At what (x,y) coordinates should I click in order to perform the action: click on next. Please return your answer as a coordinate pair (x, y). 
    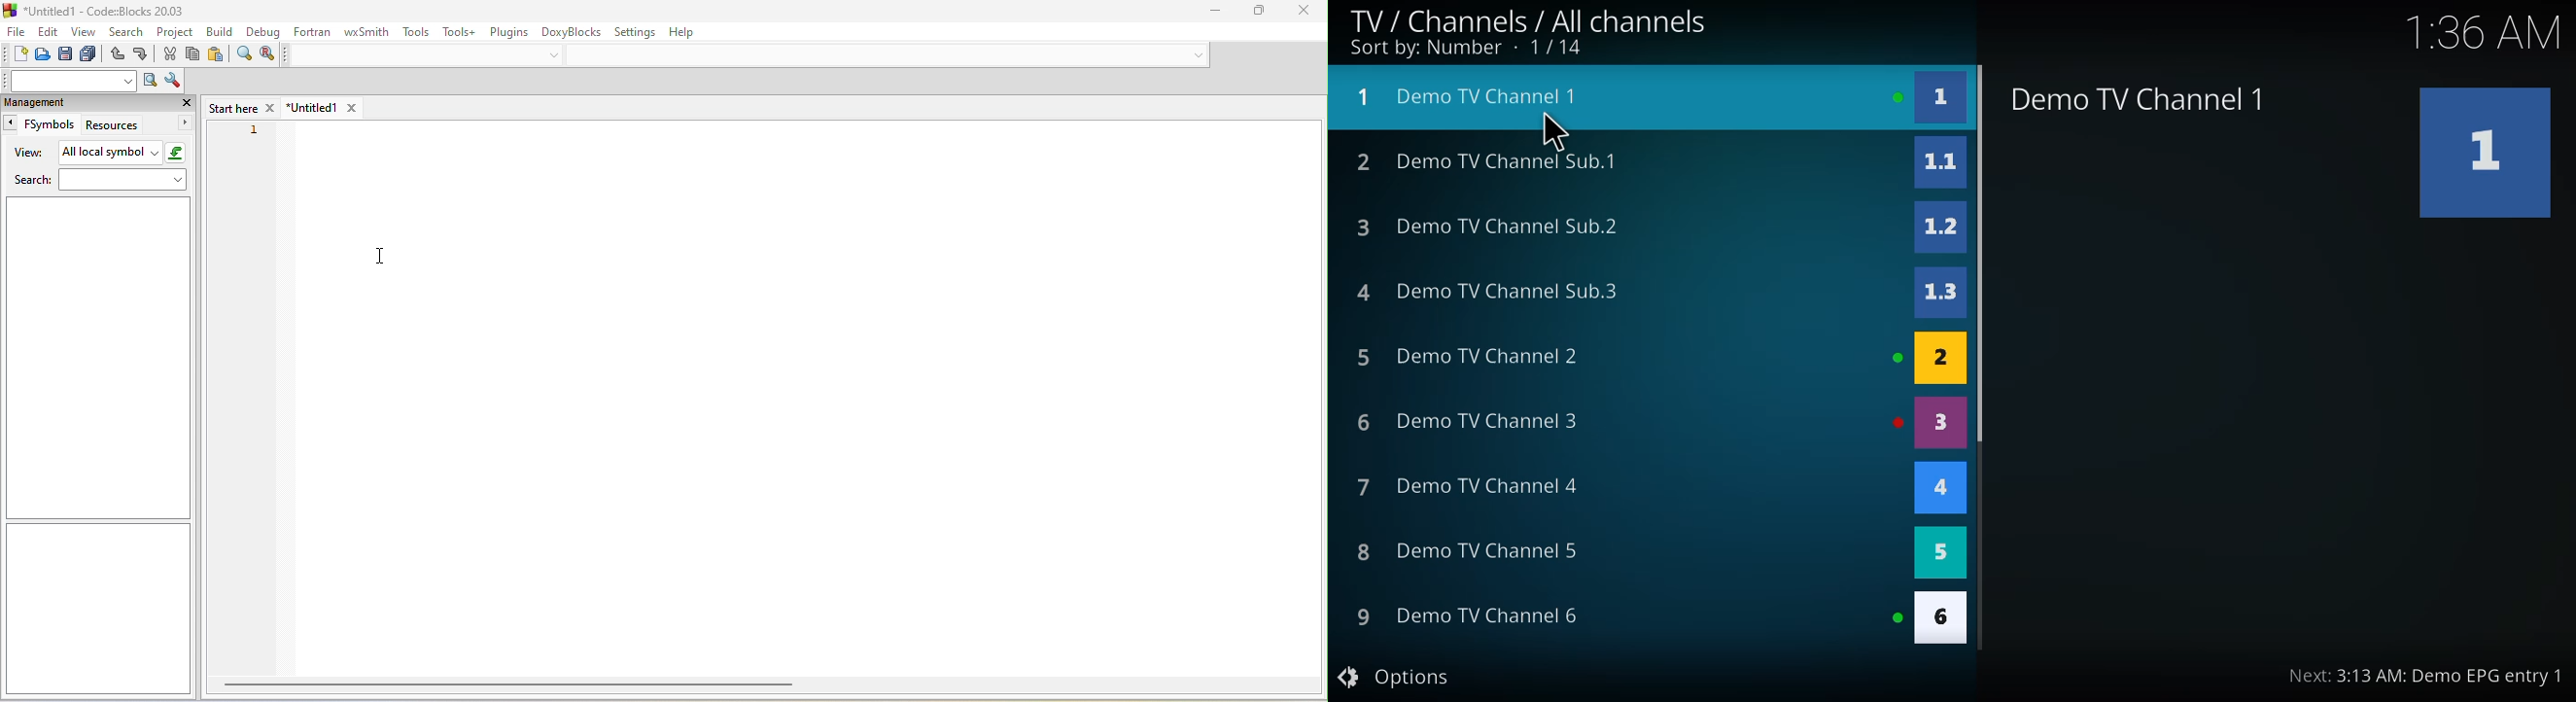
    Looking at the image, I should click on (2424, 675).